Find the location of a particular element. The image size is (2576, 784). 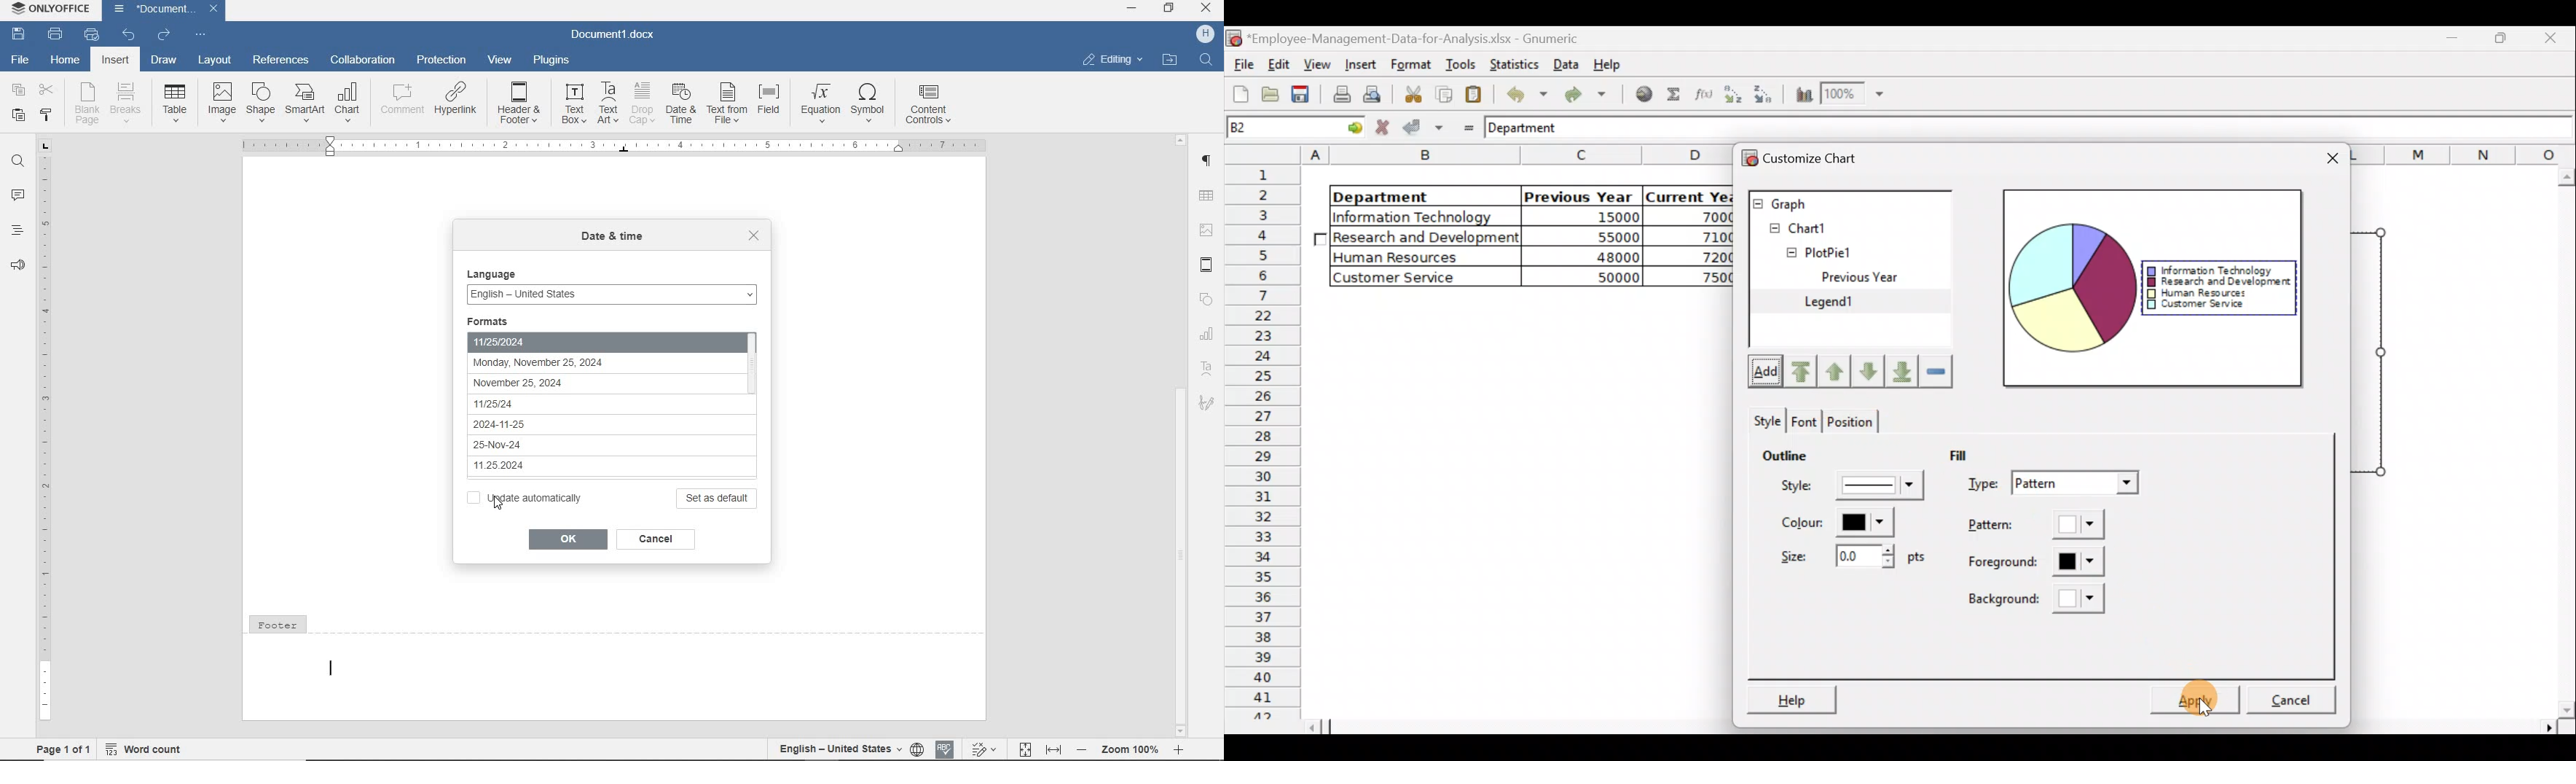

Legend1 is located at coordinates (1848, 303).